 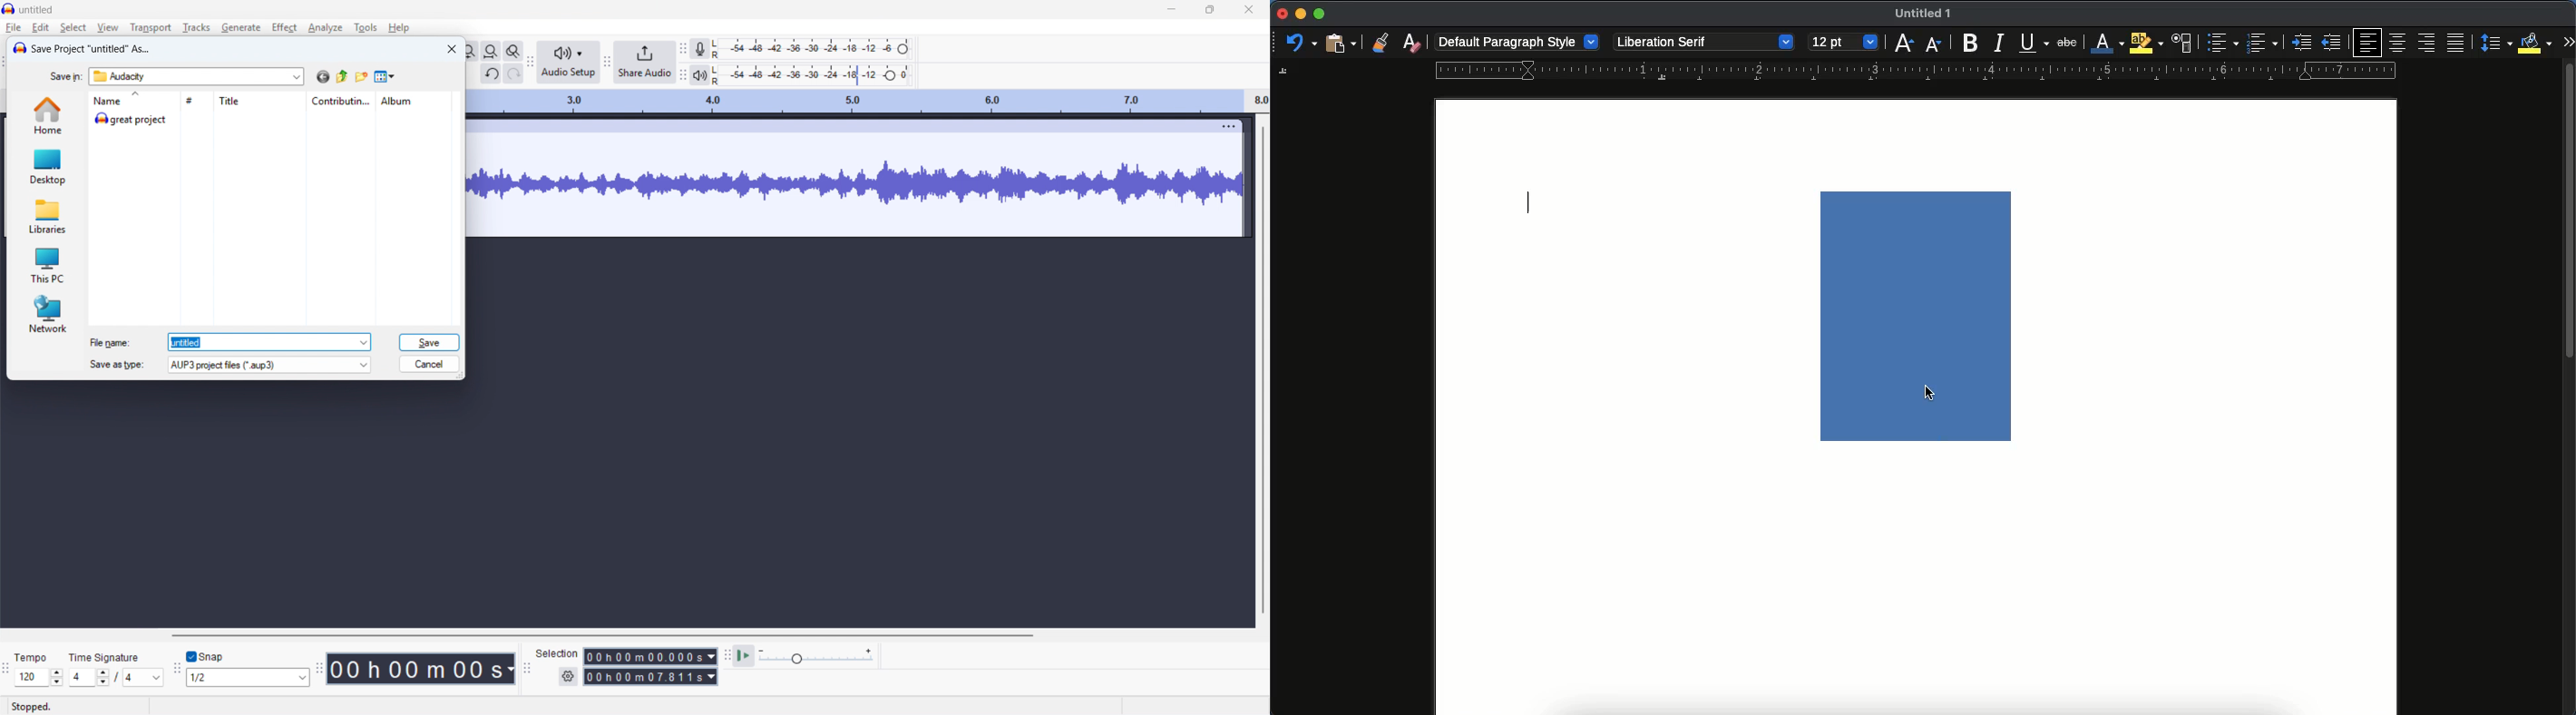 What do you see at coordinates (1967, 42) in the screenshot?
I see `bold` at bounding box center [1967, 42].